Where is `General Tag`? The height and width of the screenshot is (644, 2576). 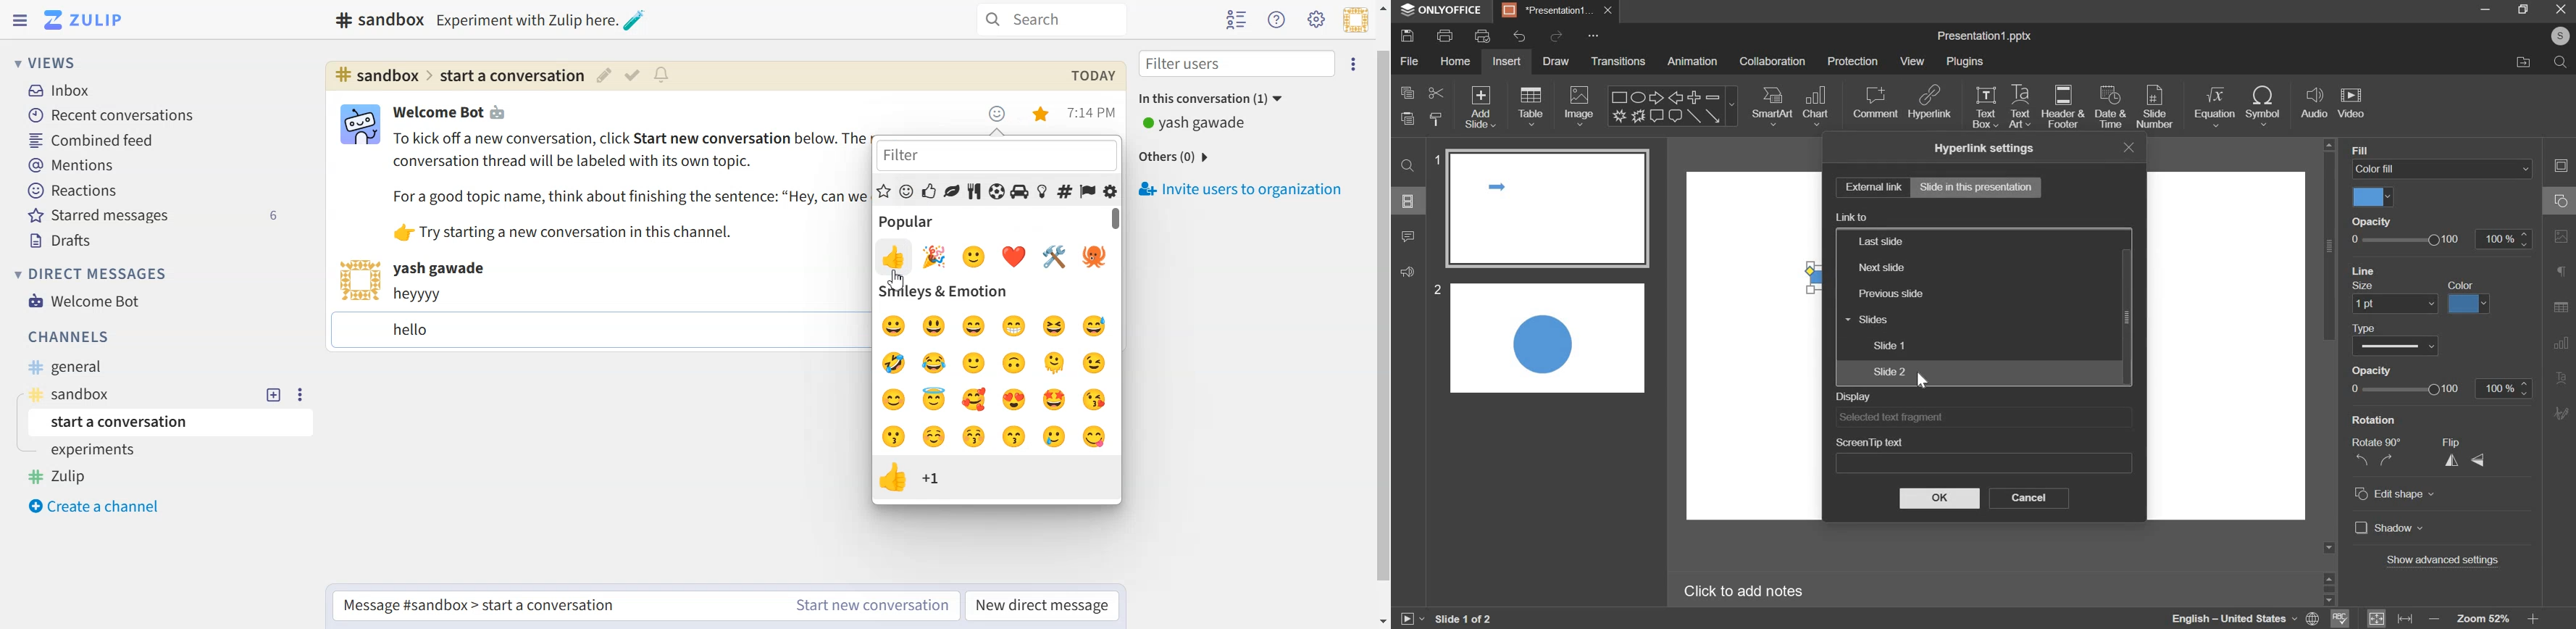
General Tag is located at coordinates (76, 367).